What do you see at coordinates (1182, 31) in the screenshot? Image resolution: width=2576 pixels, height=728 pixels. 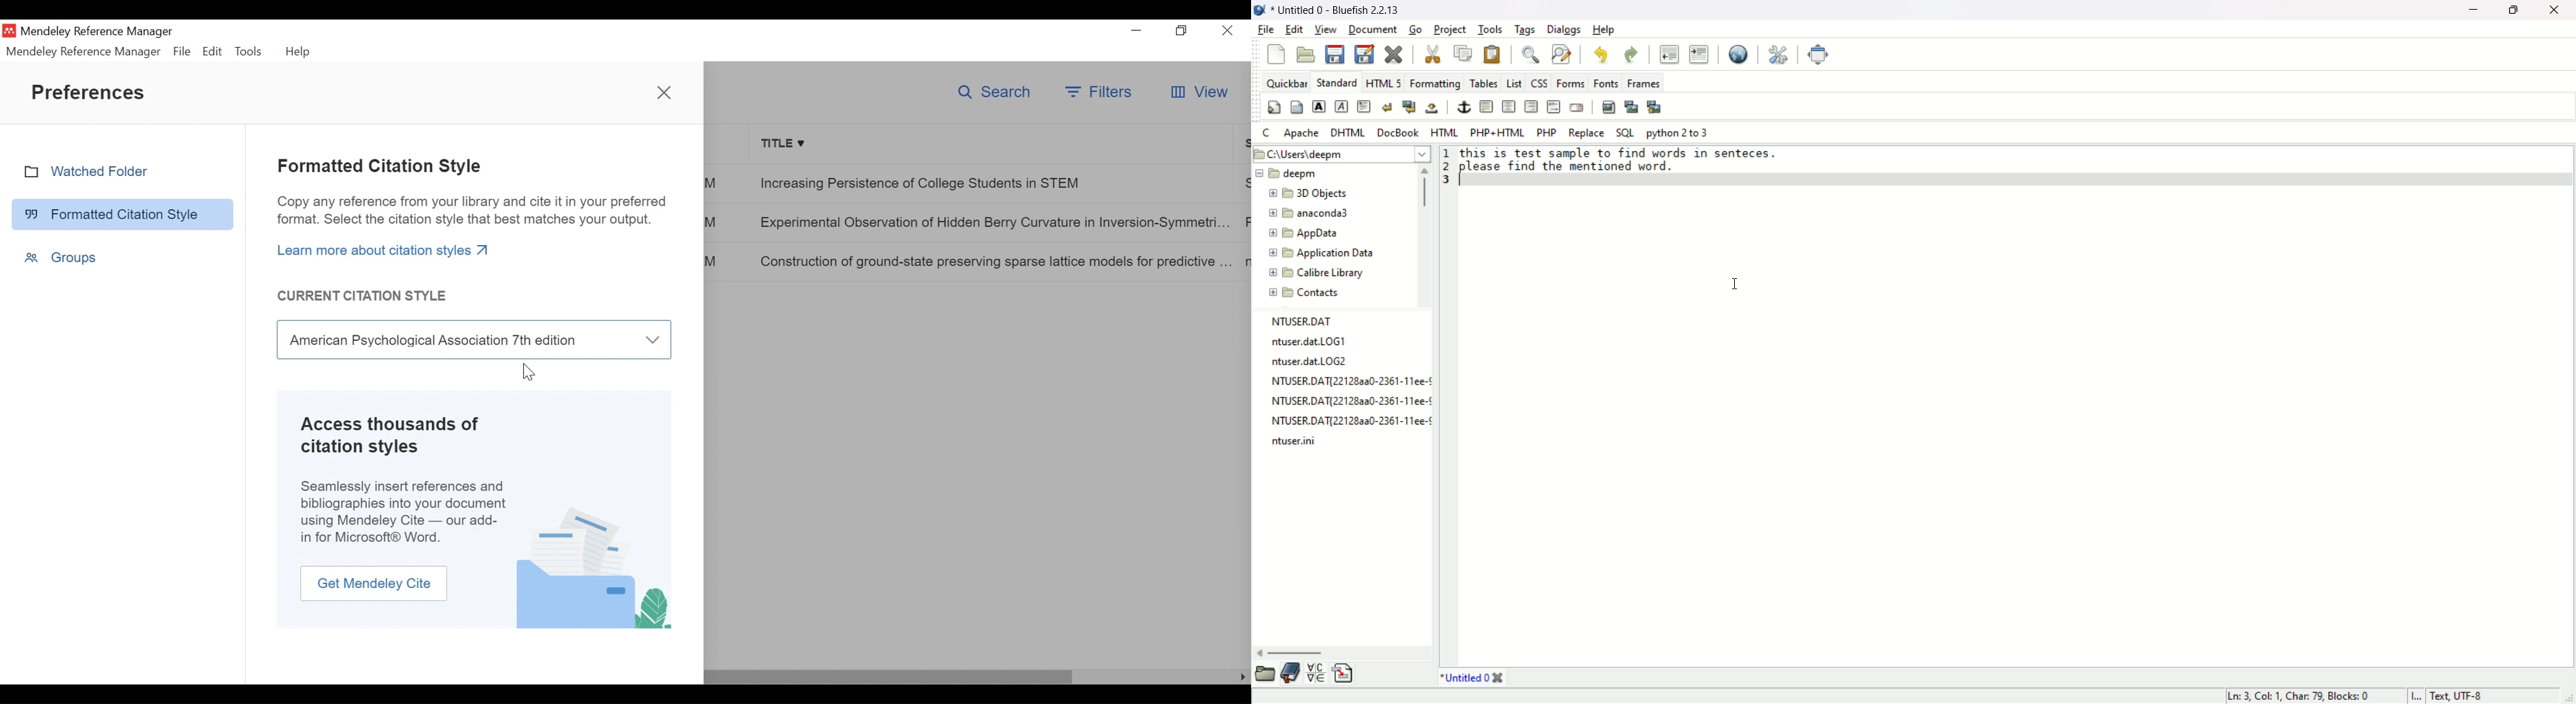 I see `Restore` at bounding box center [1182, 31].